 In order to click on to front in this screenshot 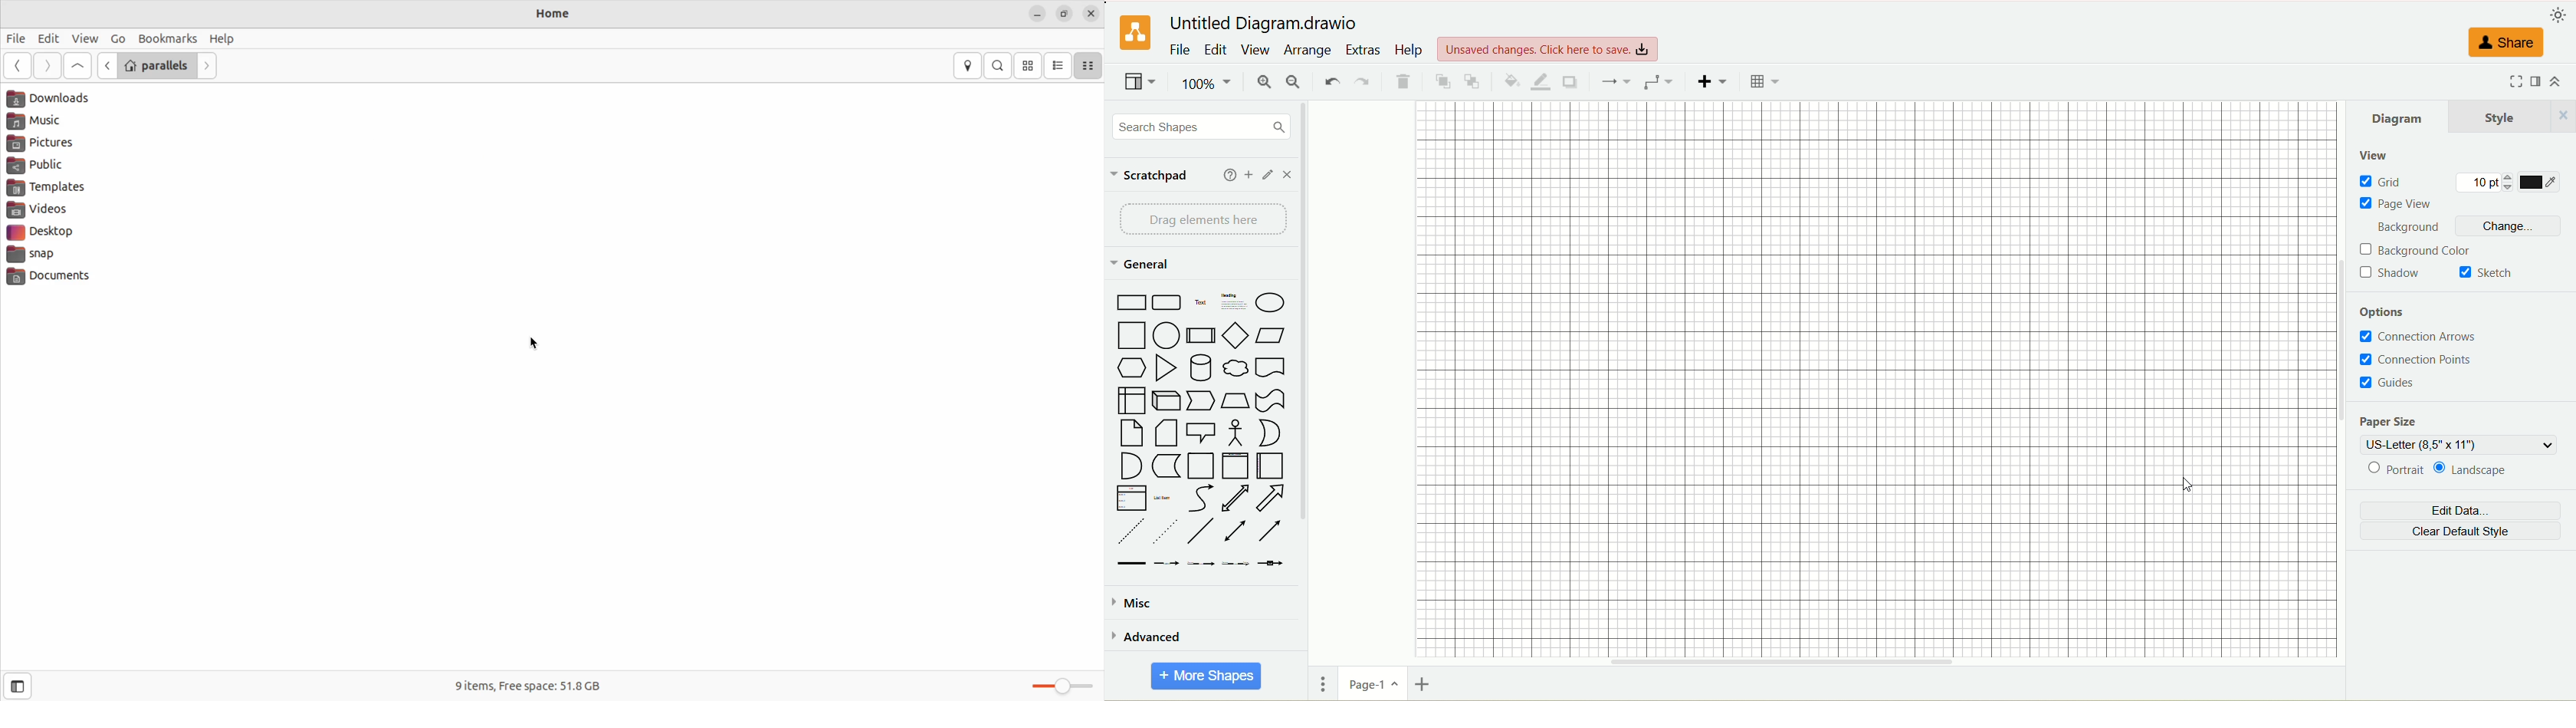, I will do `click(1442, 81)`.